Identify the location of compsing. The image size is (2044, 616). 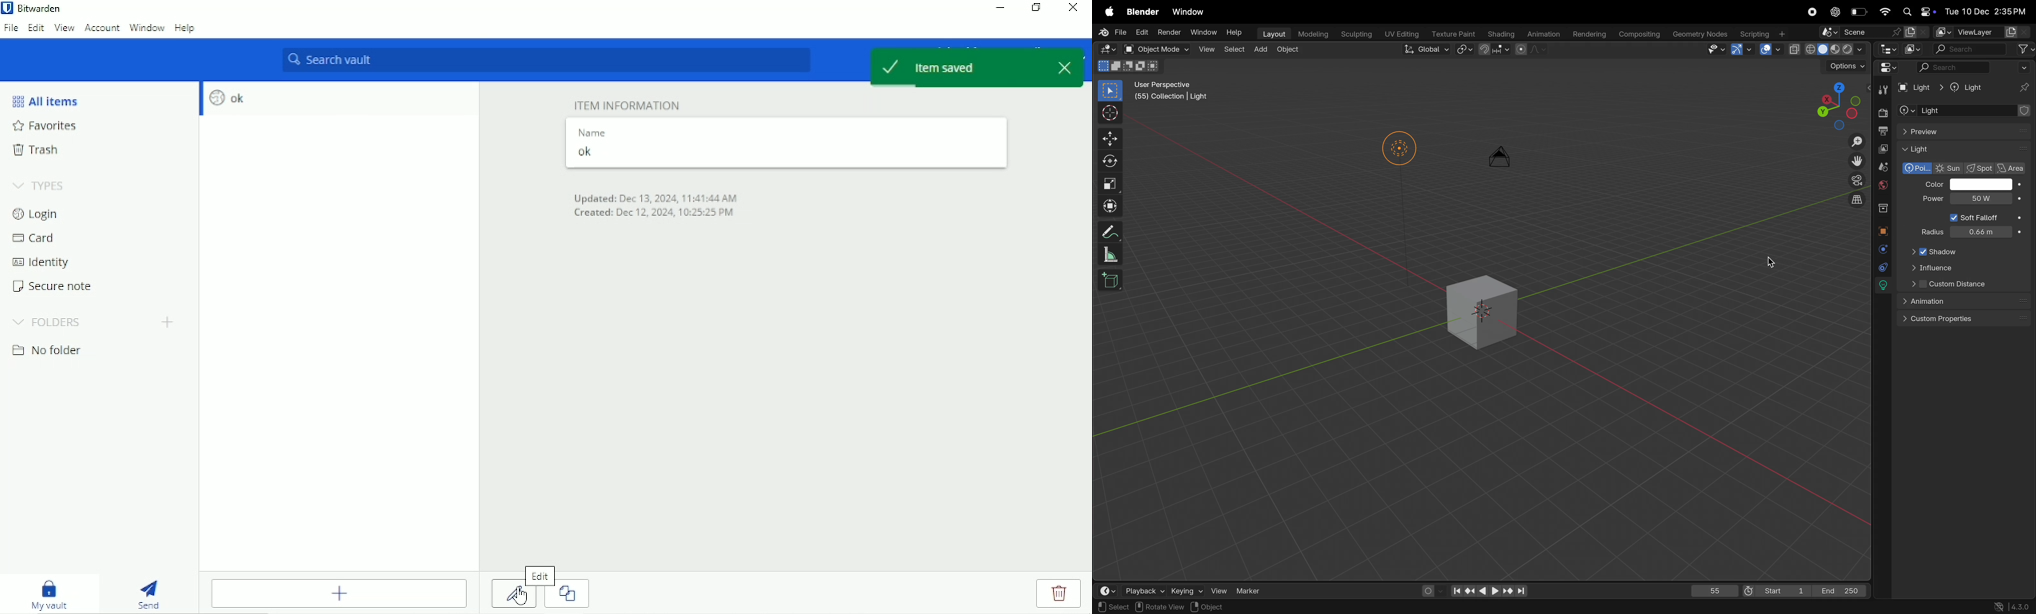
(1642, 33).